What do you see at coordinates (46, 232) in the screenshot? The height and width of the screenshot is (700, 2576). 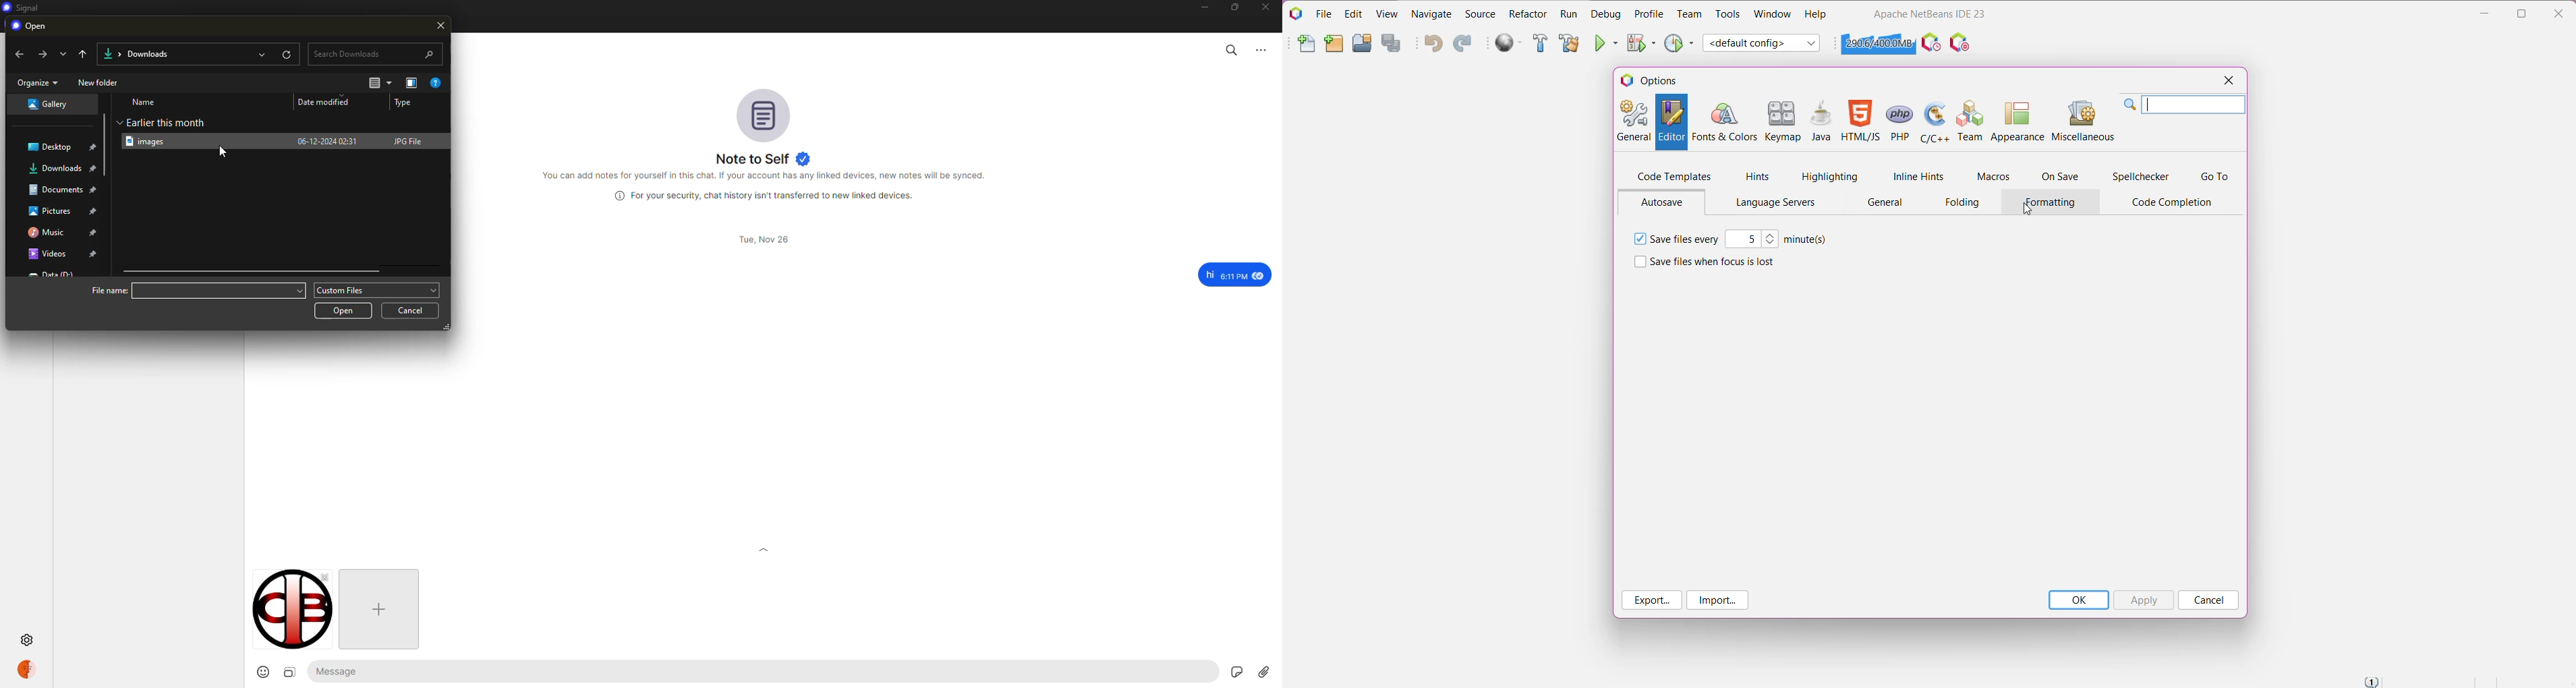 I see `location` at bounding box center [46, 232].